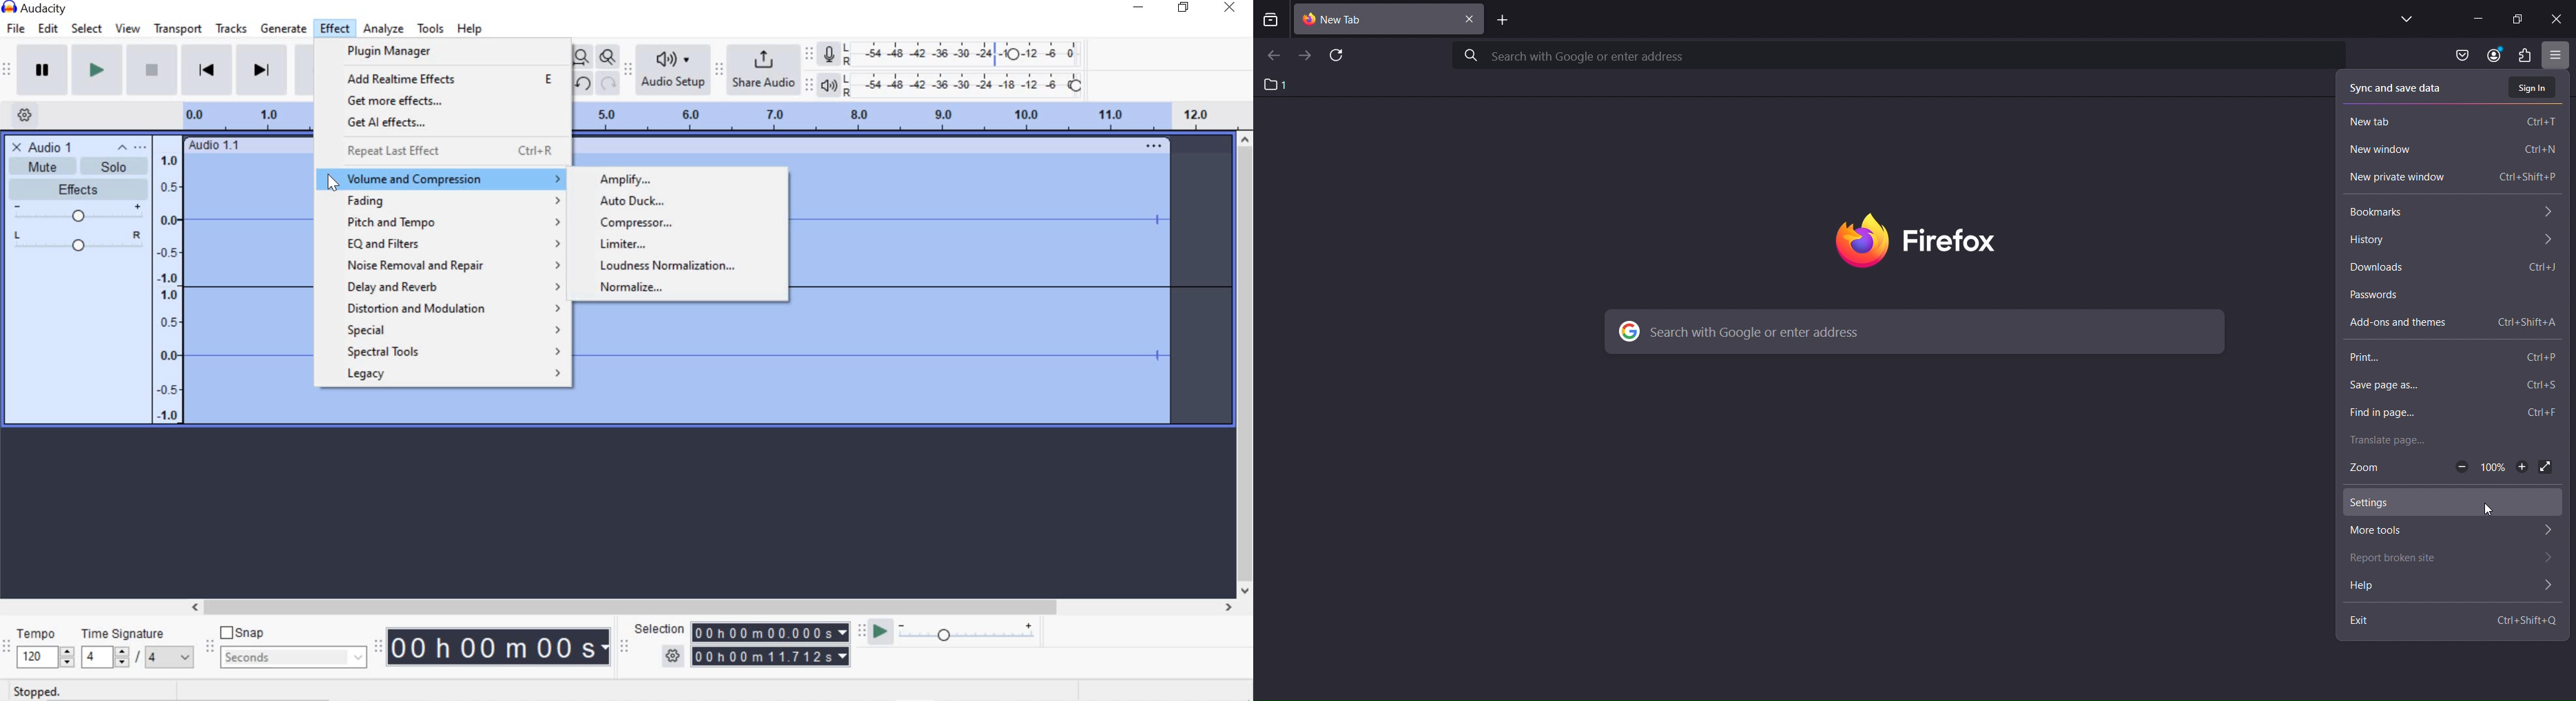 This screenshot has height=728, width=2576. I want to click on restore window, so click(2517, 19).